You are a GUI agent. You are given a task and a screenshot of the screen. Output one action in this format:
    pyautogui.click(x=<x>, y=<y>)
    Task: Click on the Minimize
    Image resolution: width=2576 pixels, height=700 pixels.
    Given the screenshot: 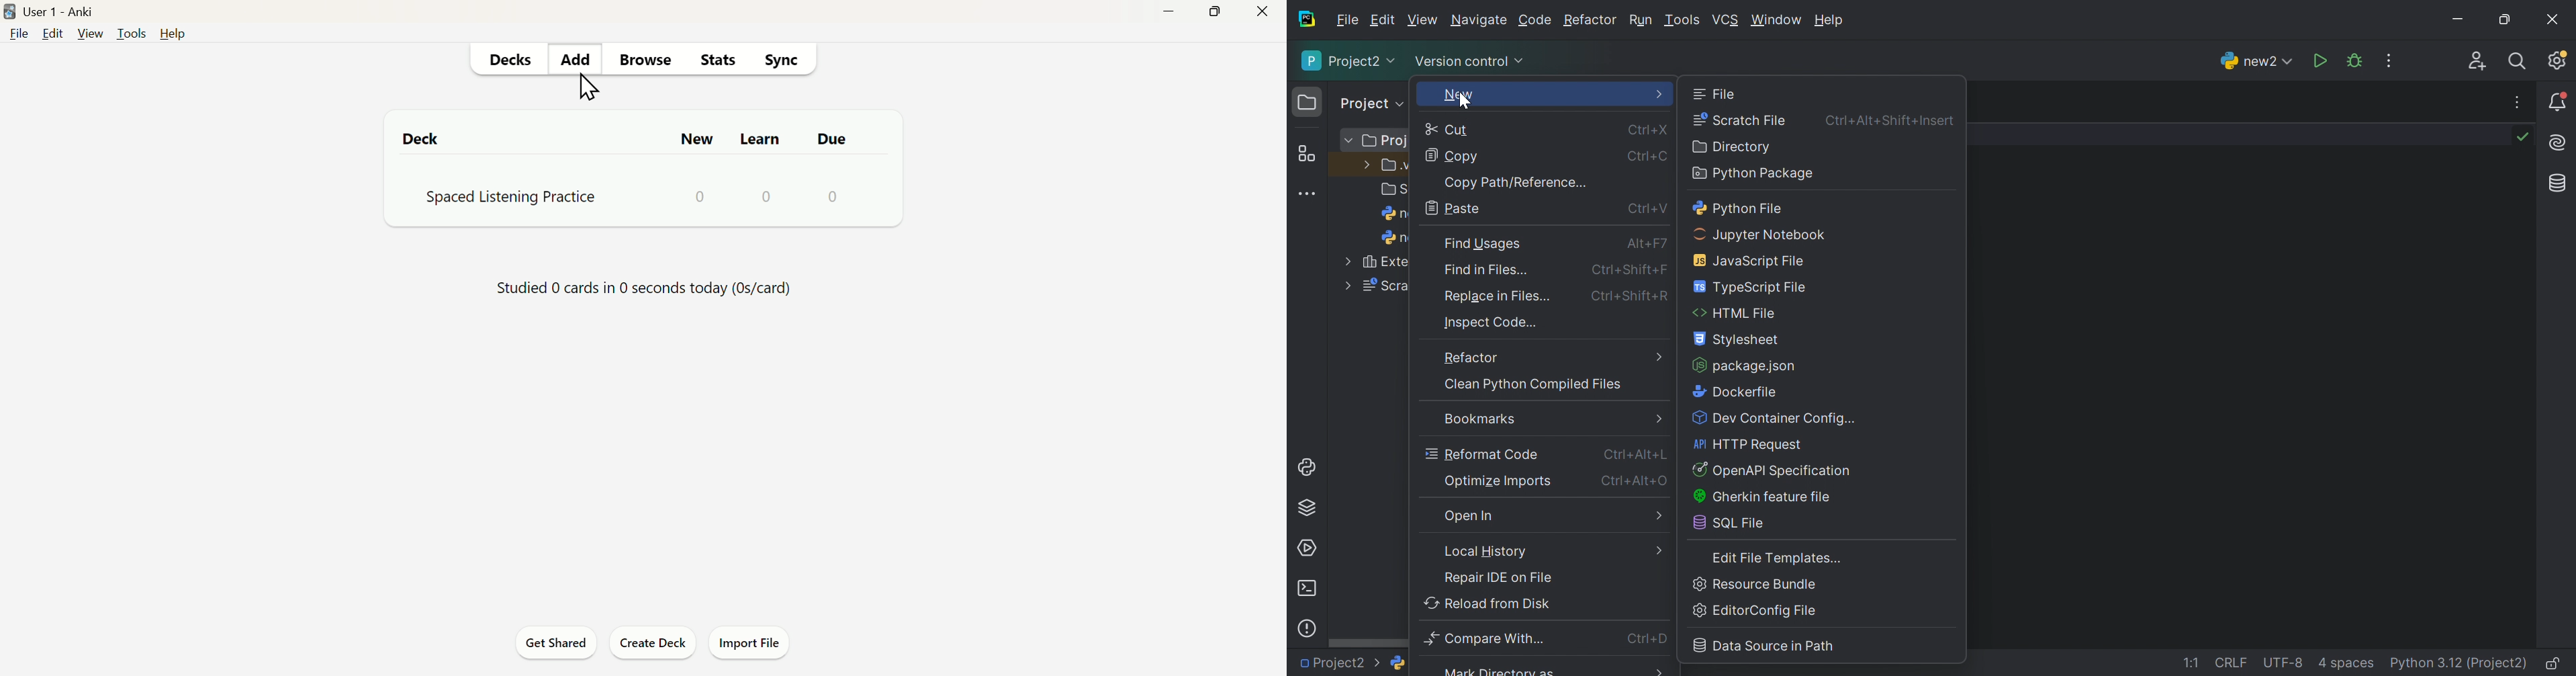 What is the action you would take?
    pyautogui.click(x=2461, y=19)
    